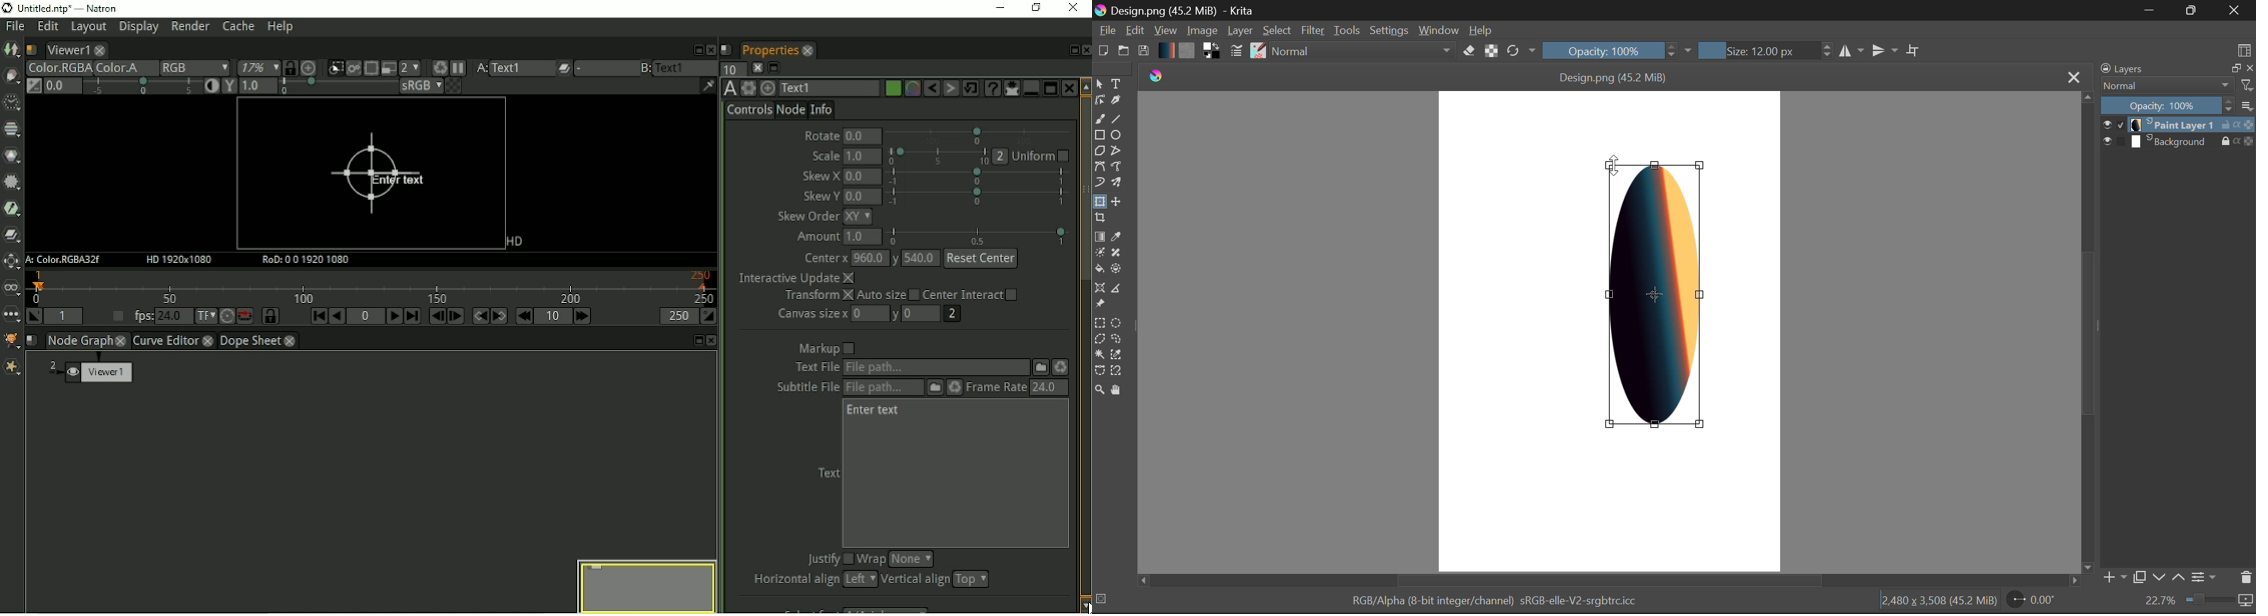  What do you see at coordinates (335, 66) in the screenshot?
I see `Clips the portion of image` at bounding box center [335, 66].